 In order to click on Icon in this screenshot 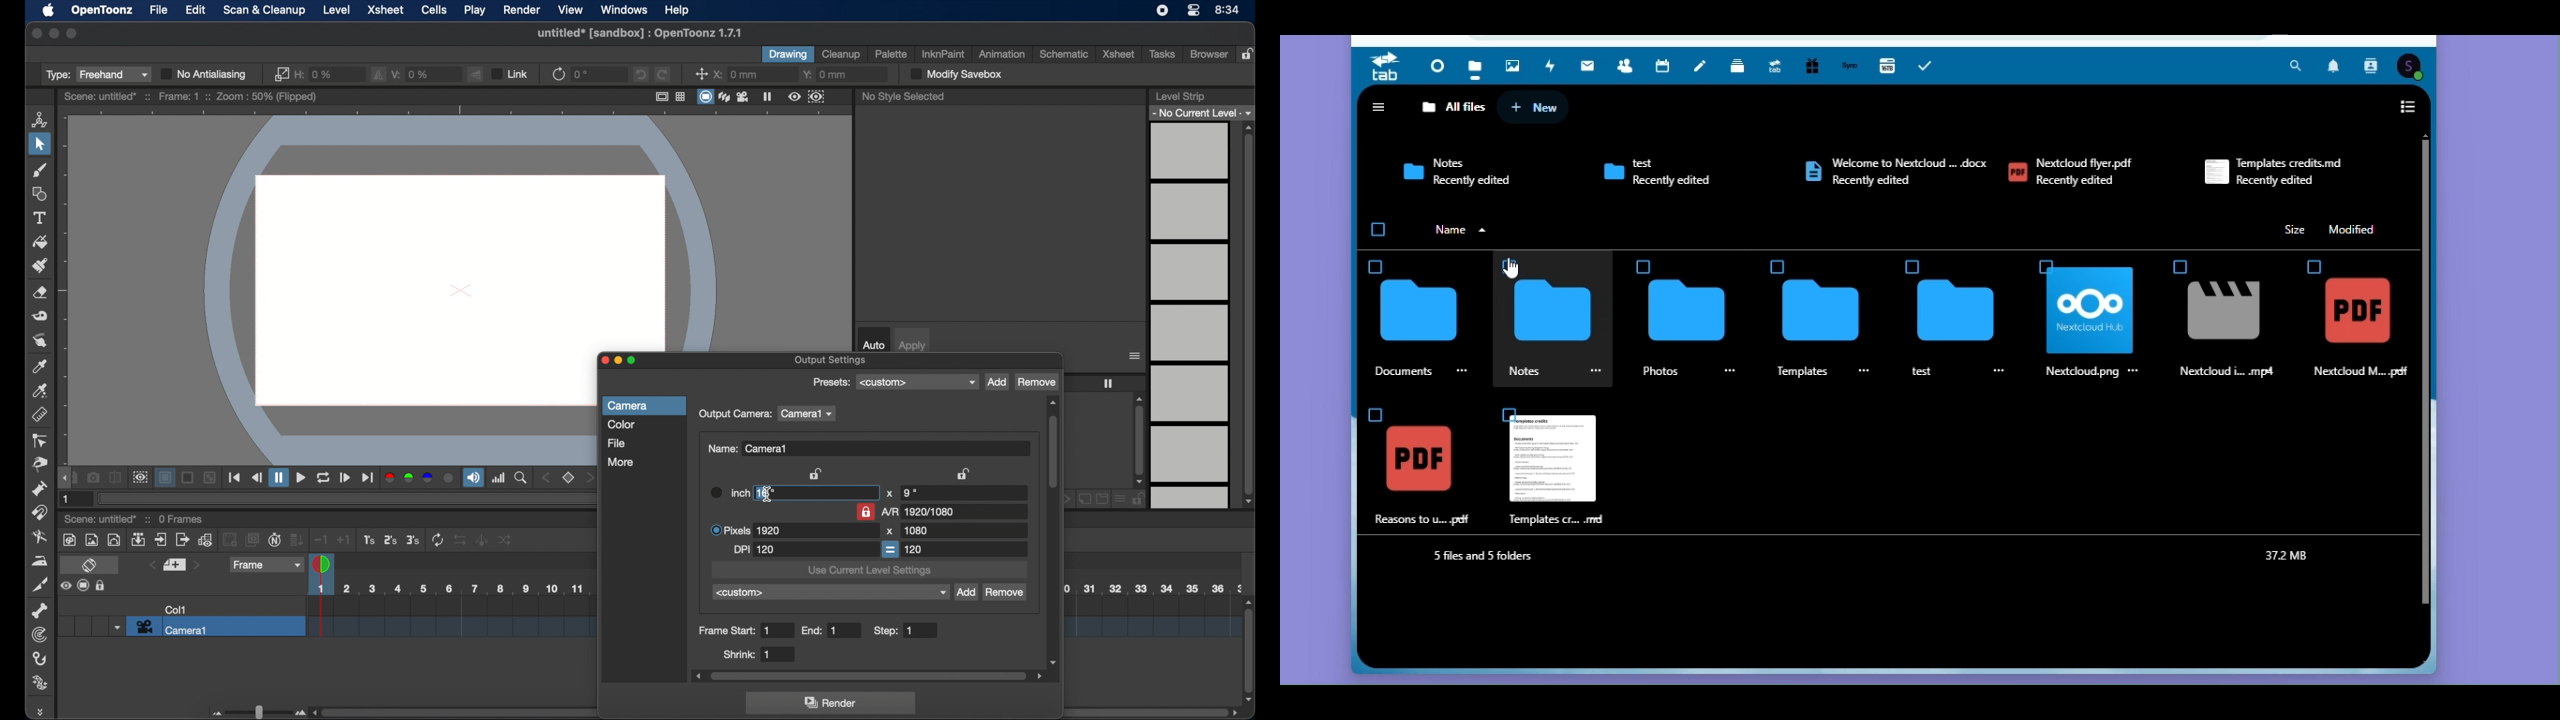, I will do `click(1552, 312)`.